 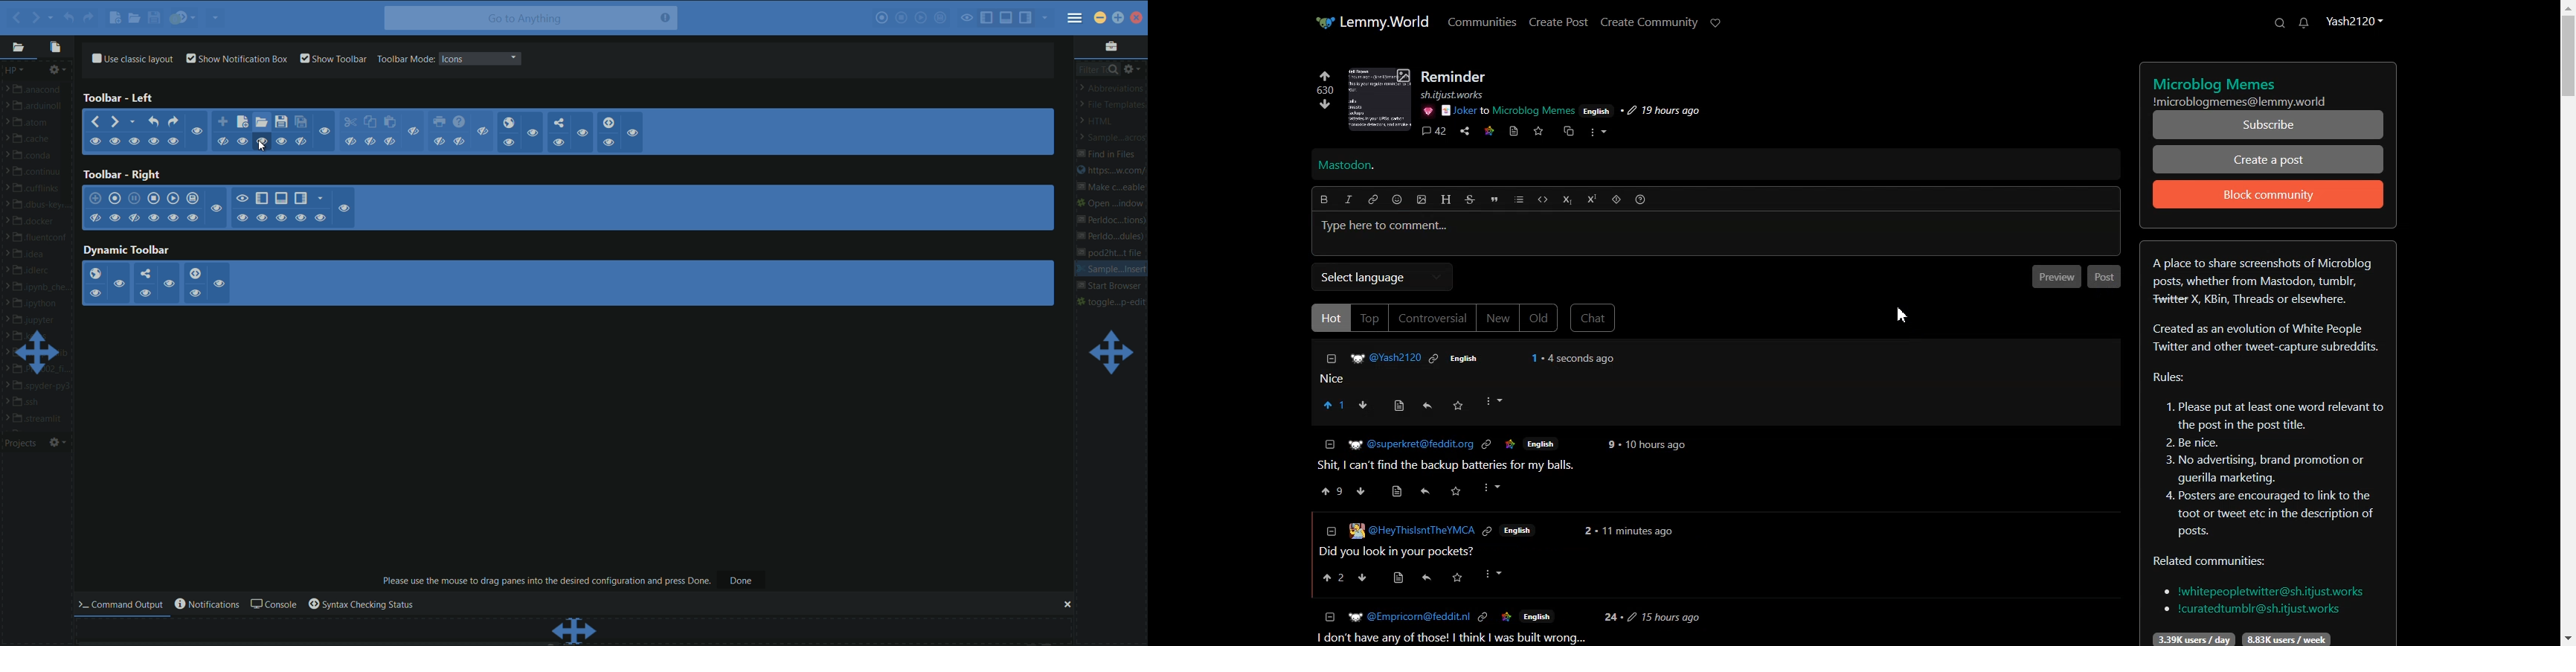 I want to click on places, so click(x=17, y=48).